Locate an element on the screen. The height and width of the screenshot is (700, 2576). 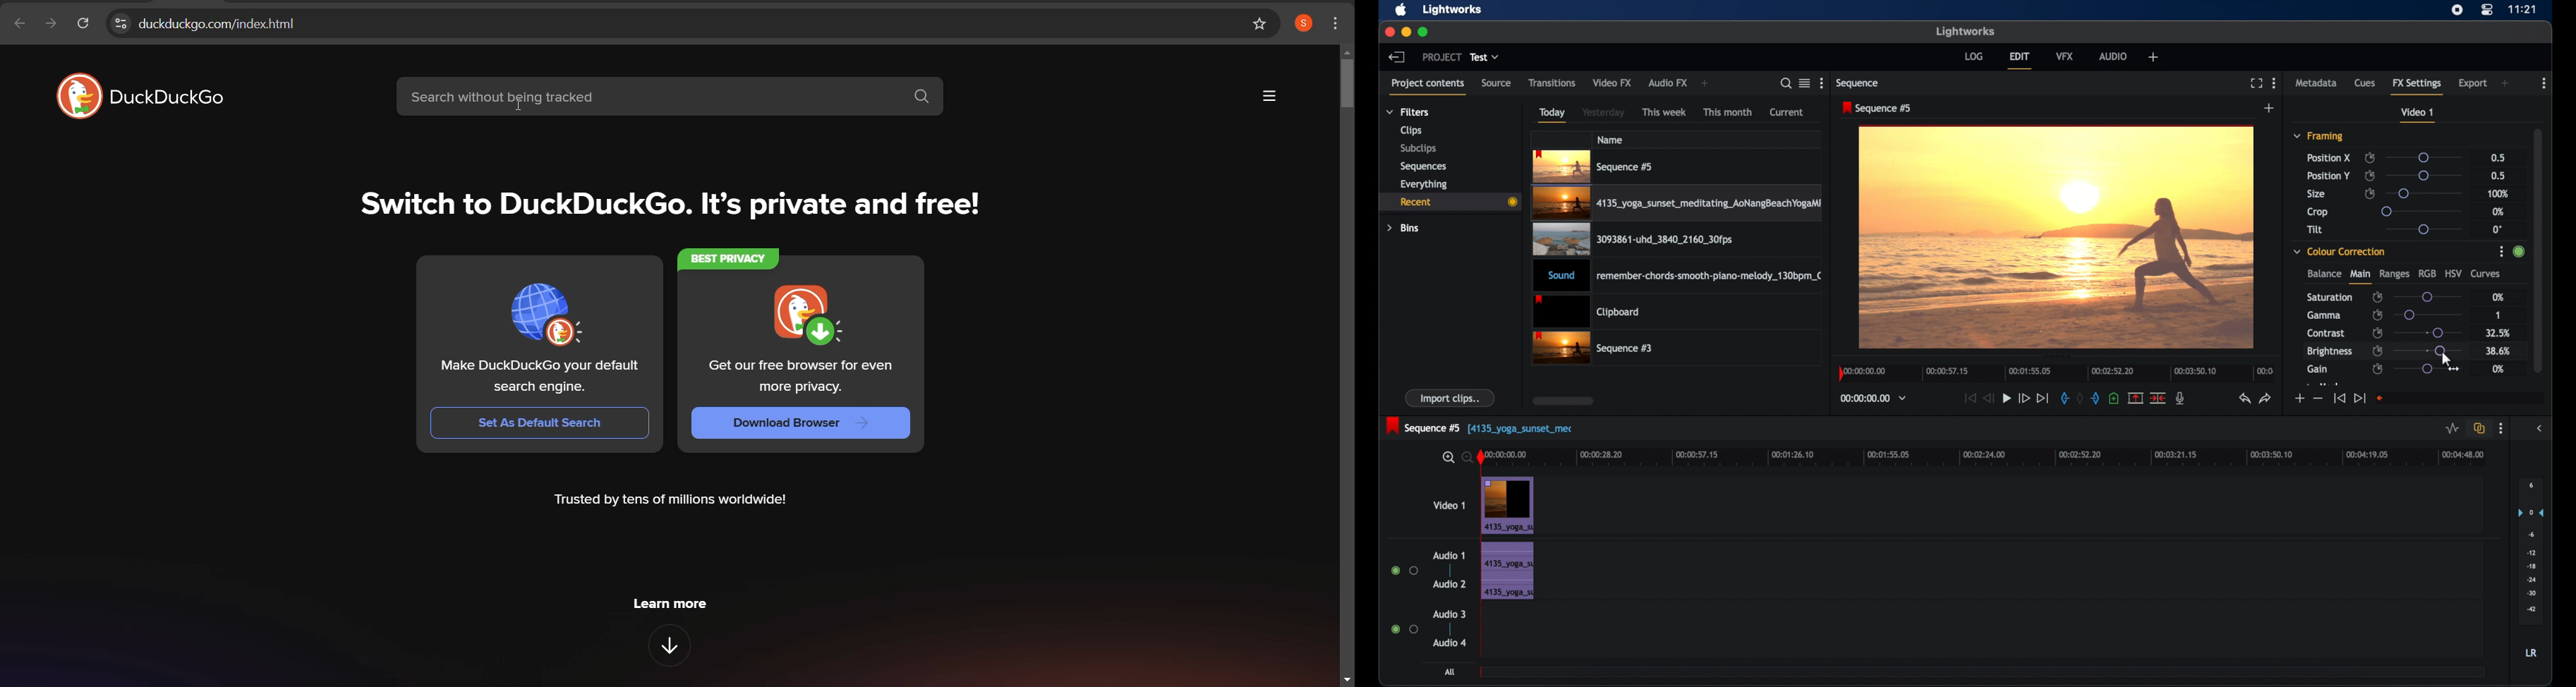
brightness is located at coordinates (2329, 352).